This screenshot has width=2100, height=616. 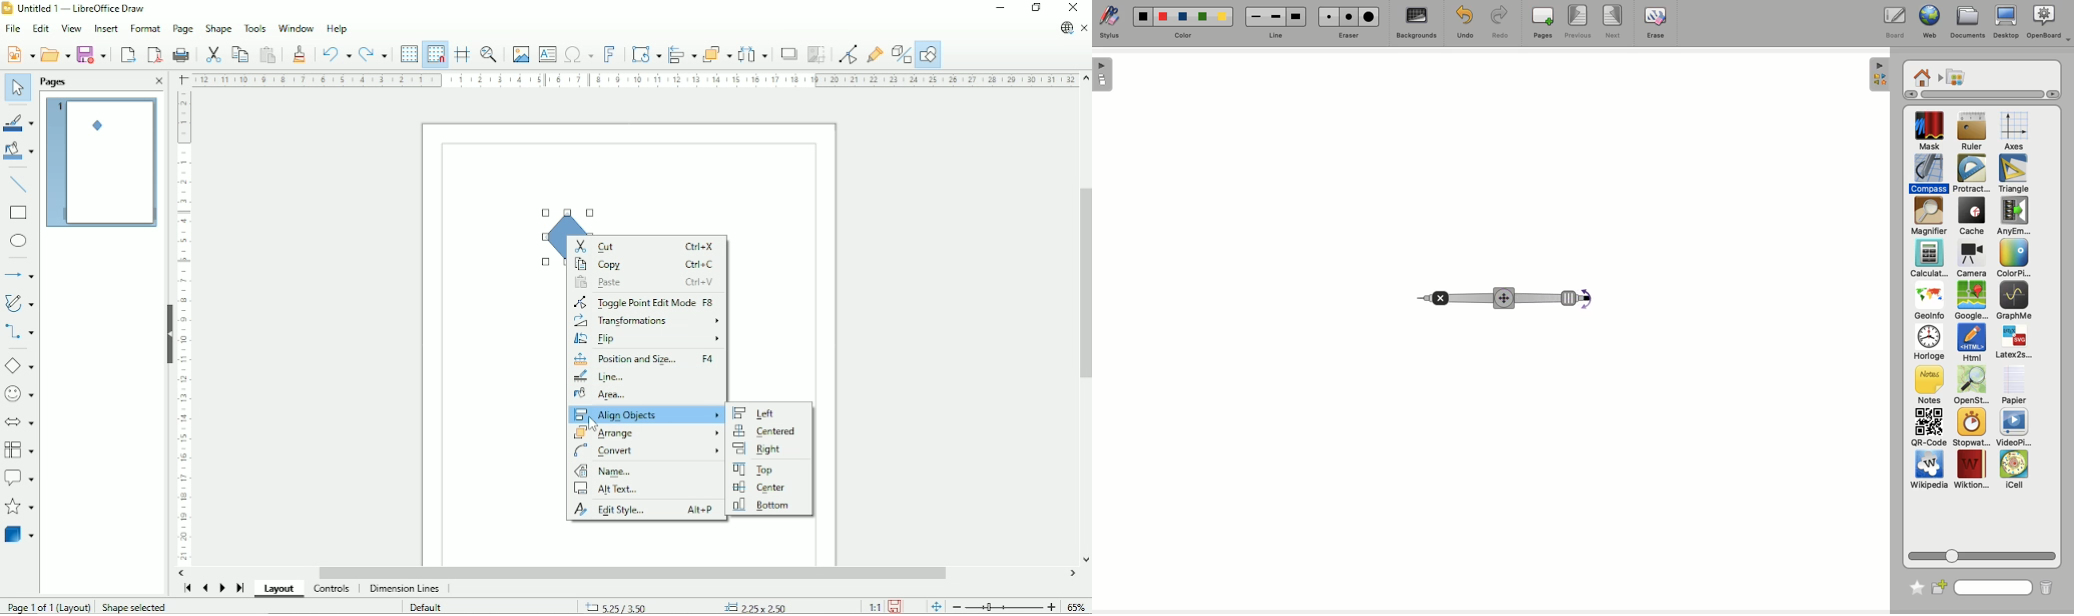 What do you see at coordinates (296, 27) in the screenshot?
I see `Window` at bounding box center [296, 27].